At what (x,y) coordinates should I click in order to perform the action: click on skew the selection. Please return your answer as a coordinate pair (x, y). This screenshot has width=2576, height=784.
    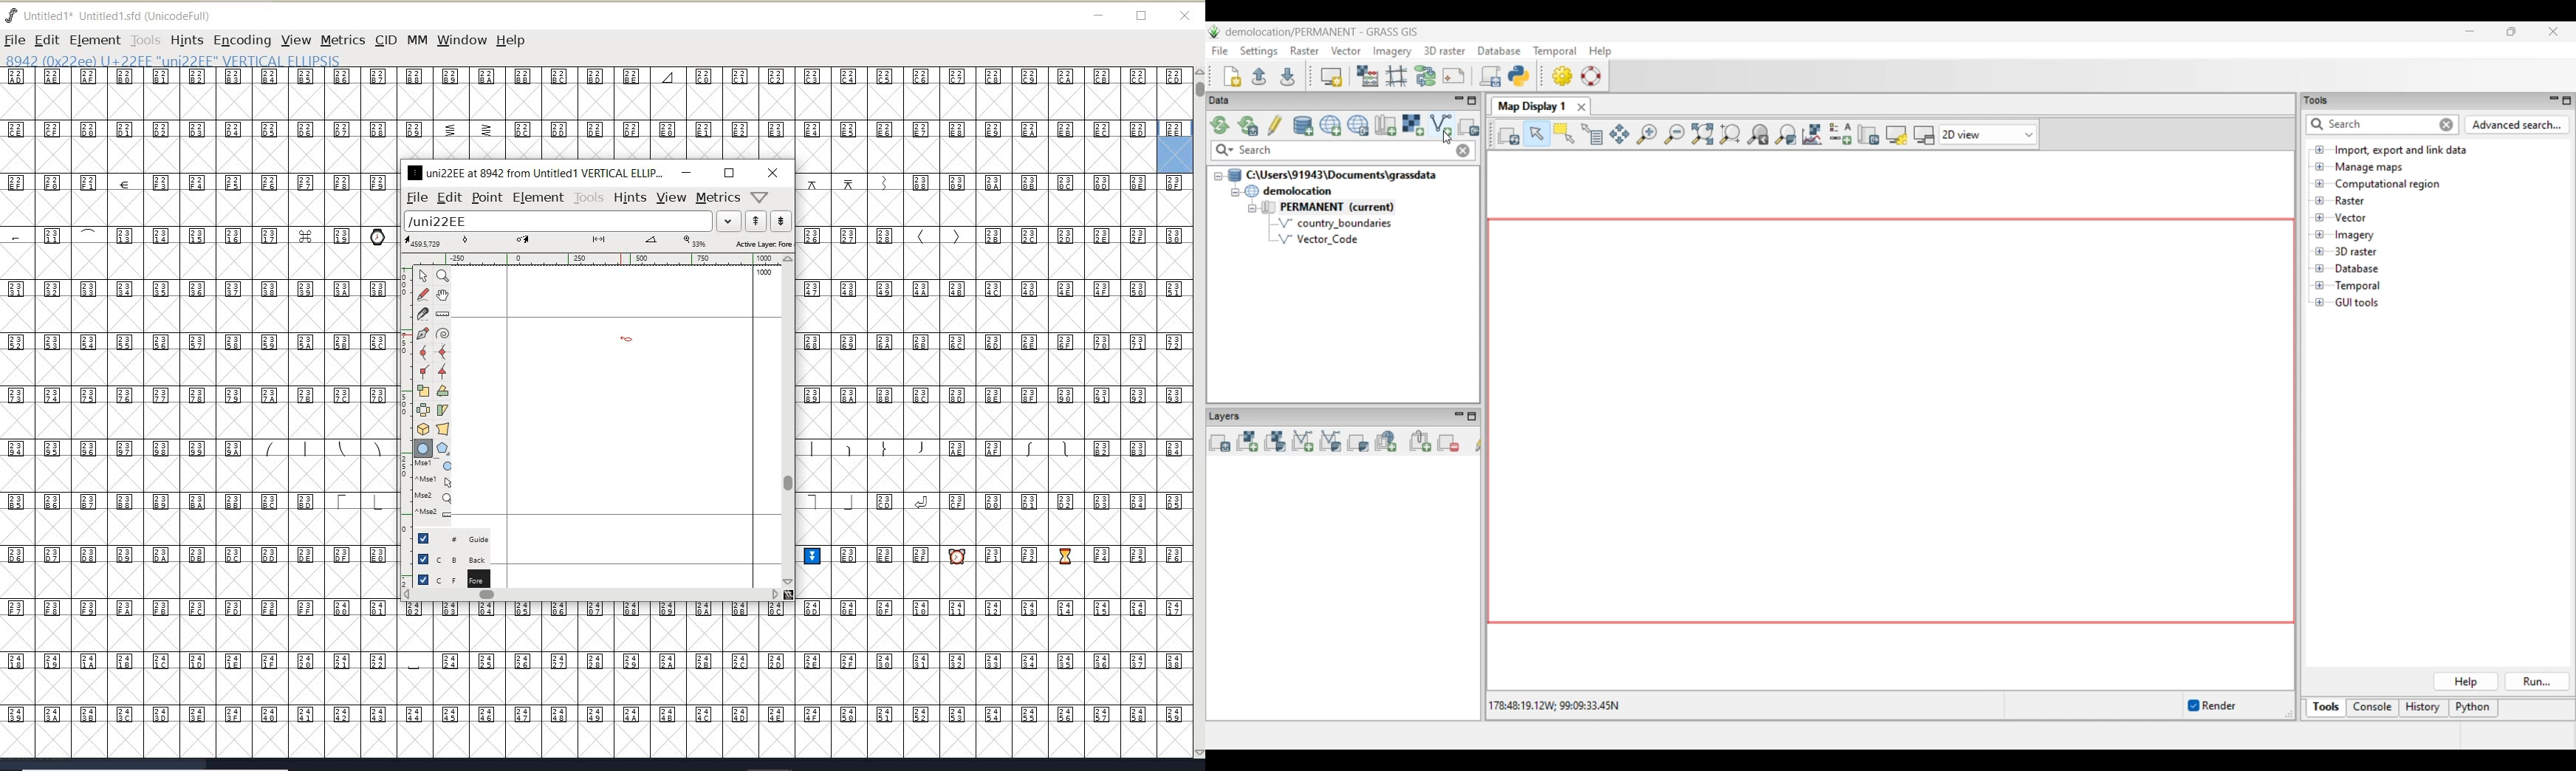
    Looking at the image, I should click on (442, 411).